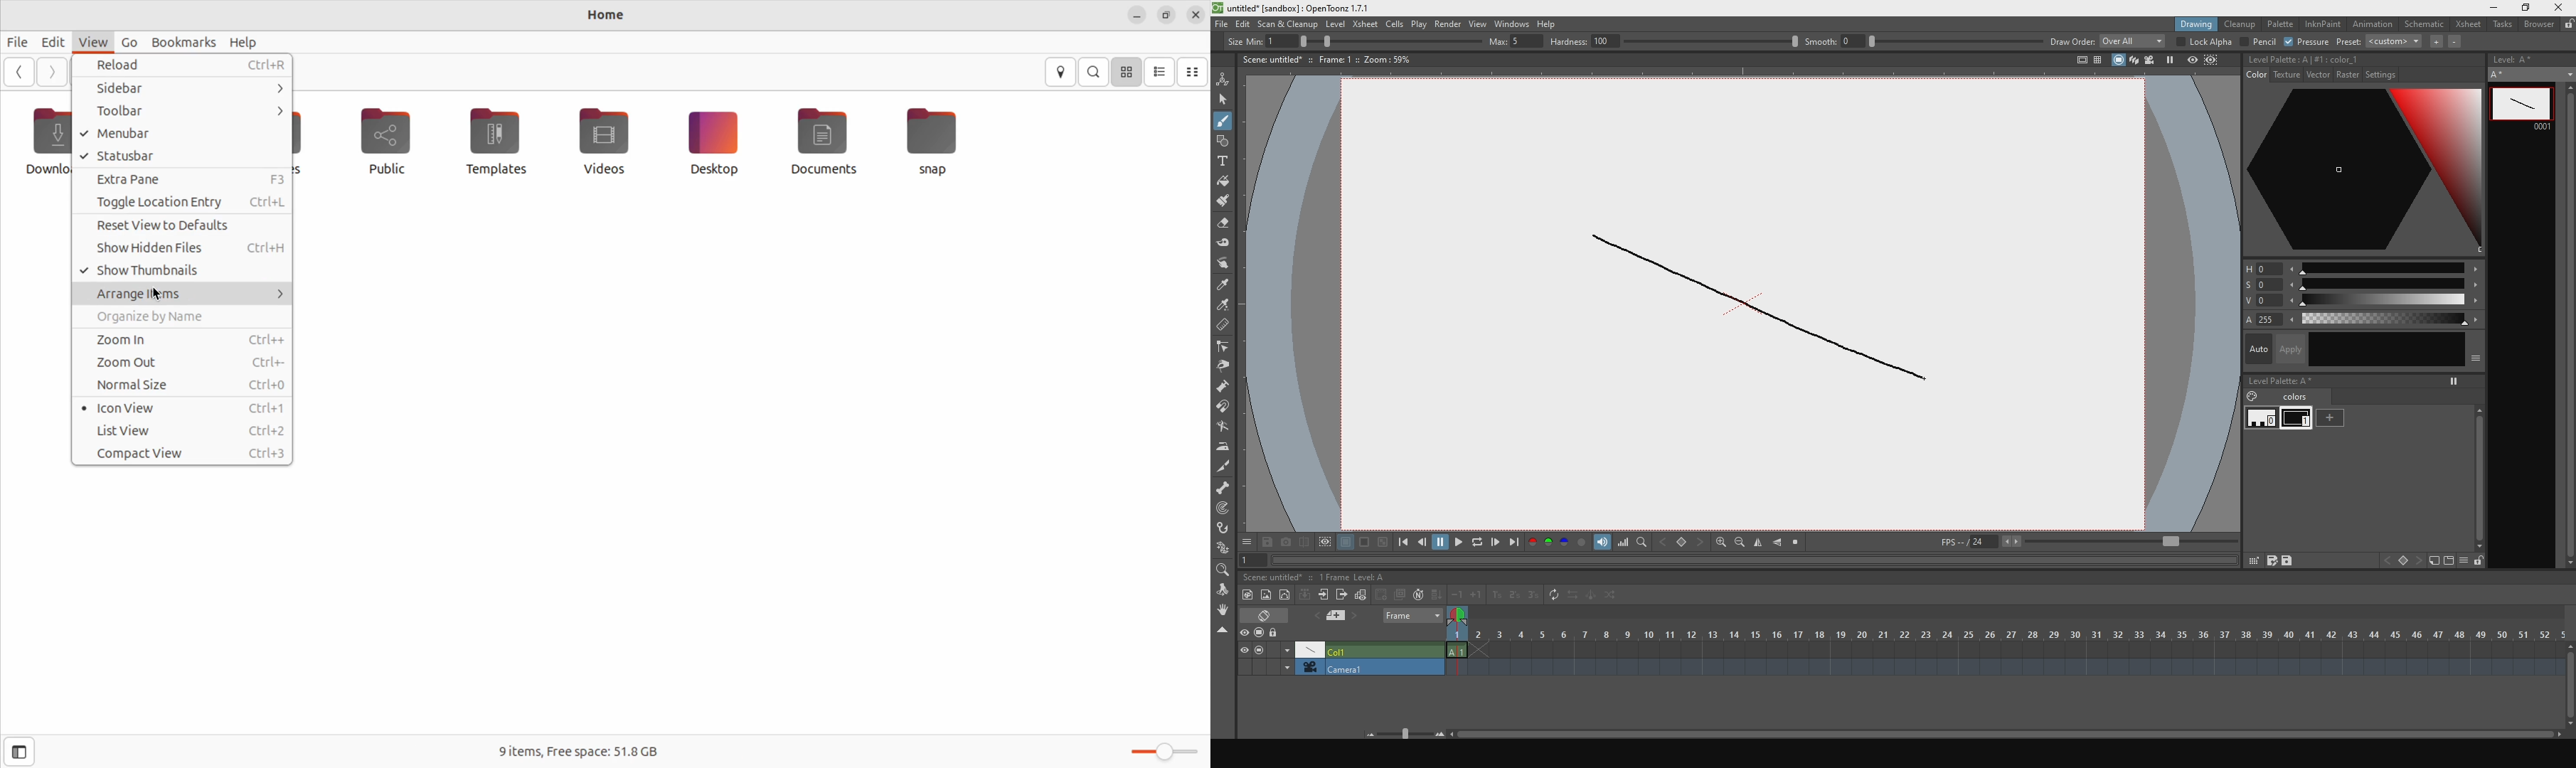  I want to click on home, so click(602, 15).